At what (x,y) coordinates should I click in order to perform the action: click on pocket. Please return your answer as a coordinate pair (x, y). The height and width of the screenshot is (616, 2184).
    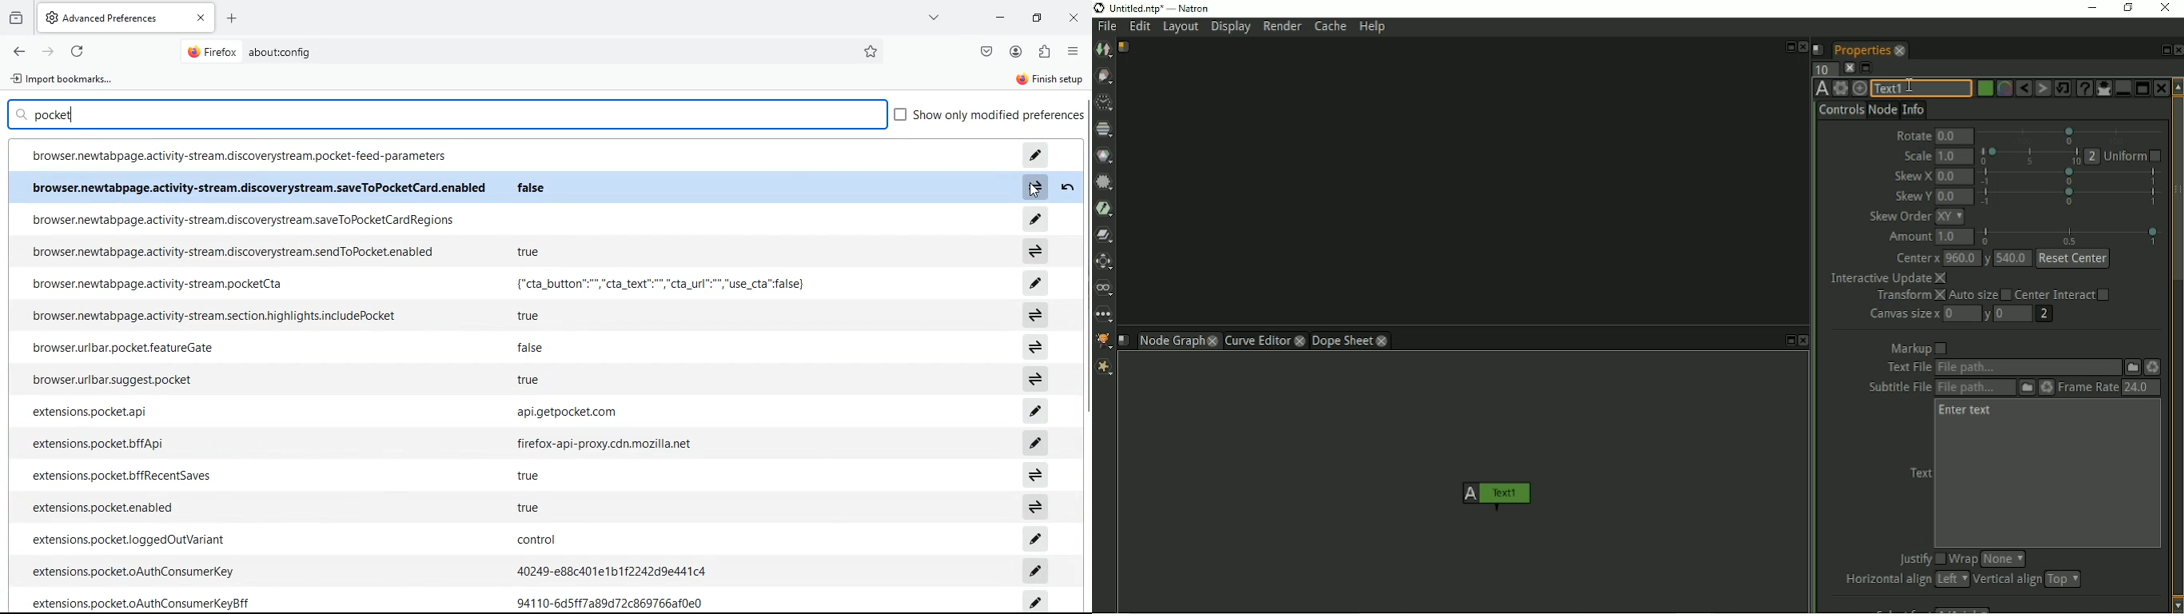
    Looking at the image, I should click on (54, 114).